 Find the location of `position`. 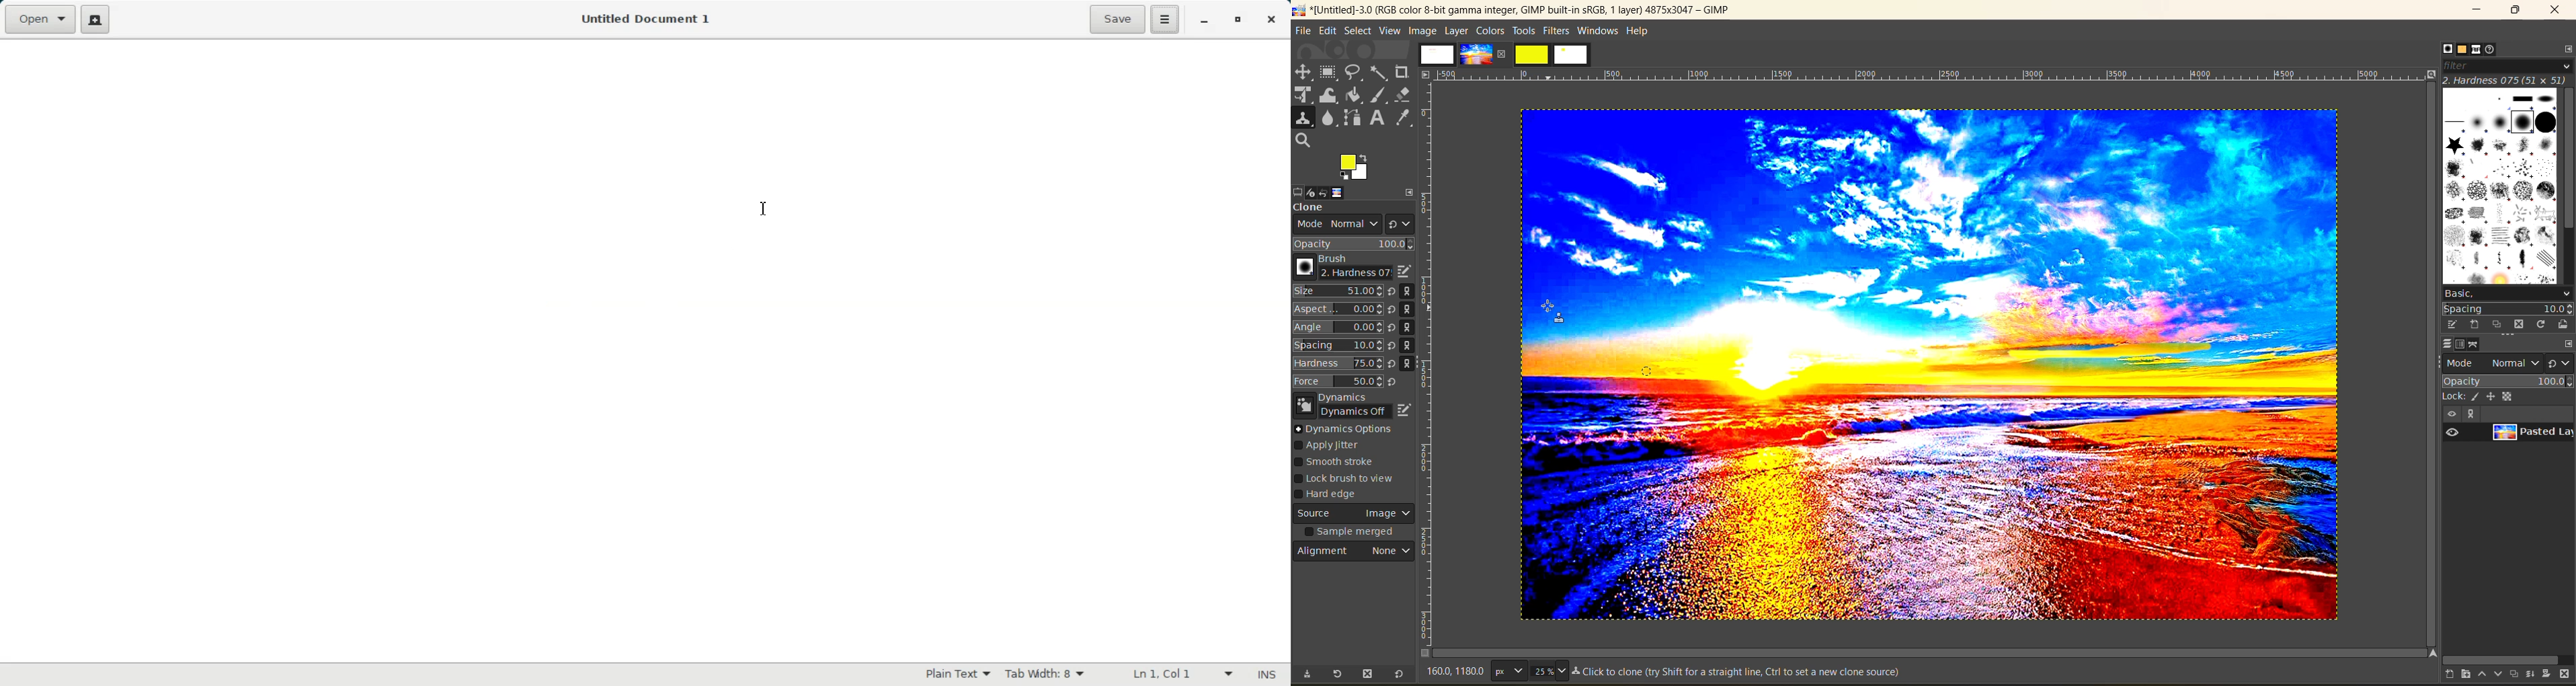

position is located at coordinates (2493, 396).